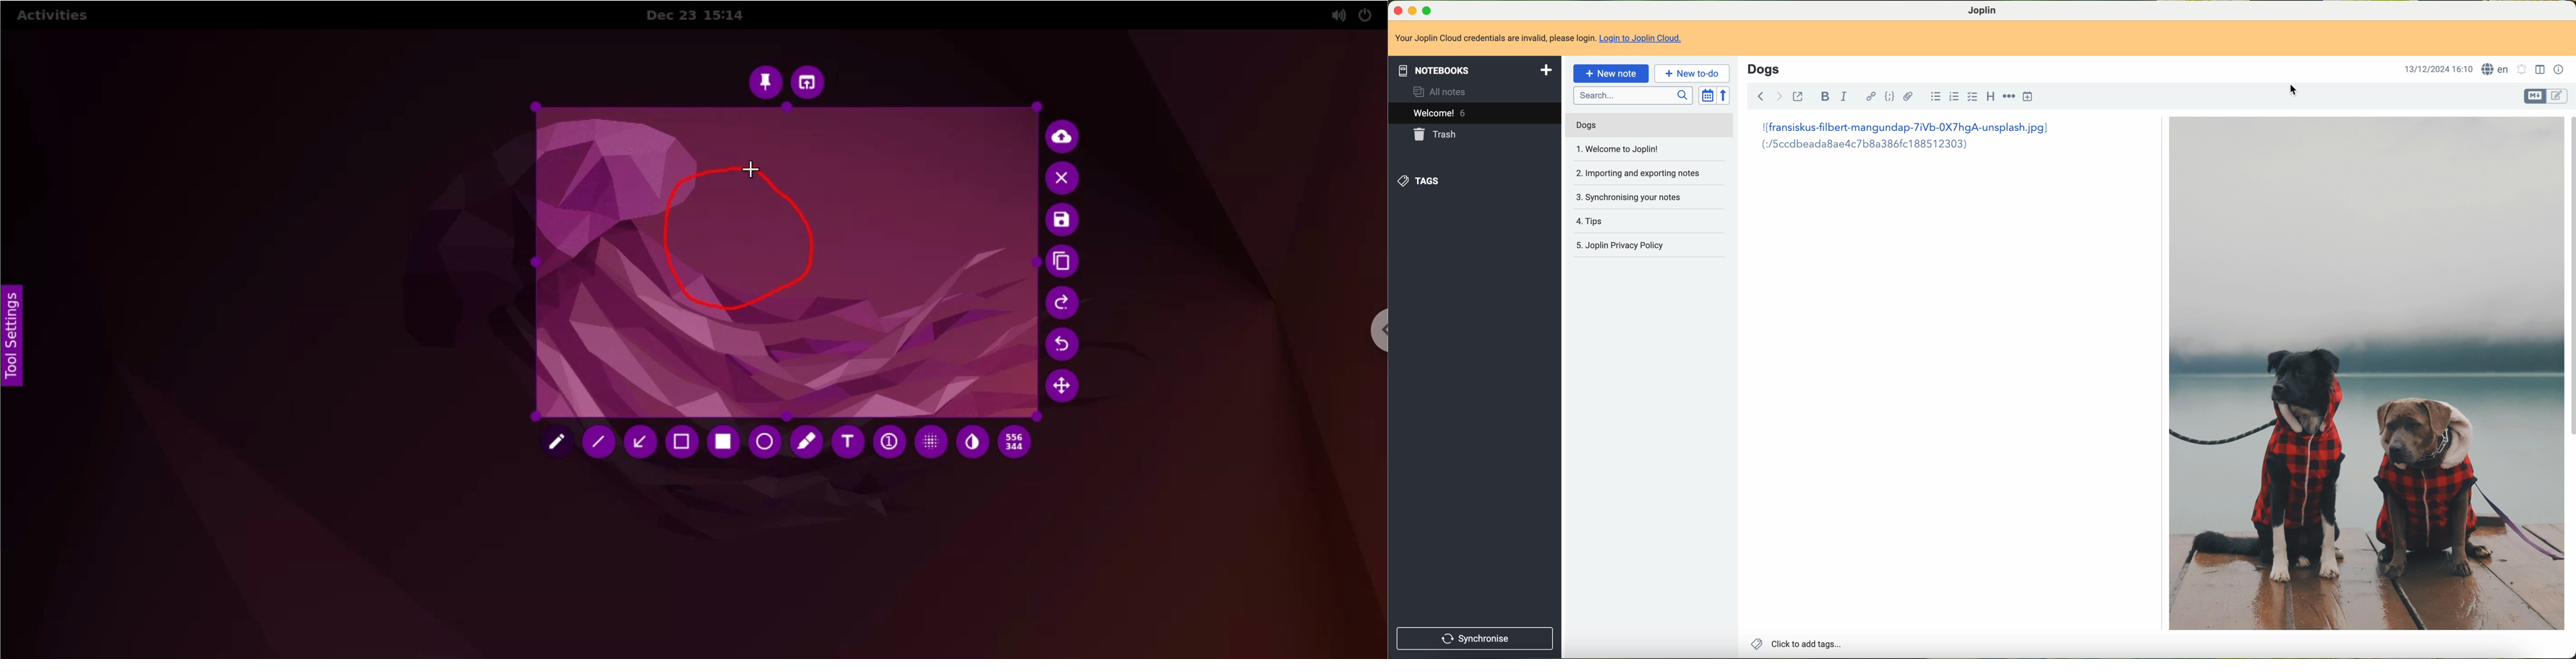  I want to click on Your Joplin Cloud credentials are invalid, please login. Login to Joplin Cloud, so click(1543, 39).